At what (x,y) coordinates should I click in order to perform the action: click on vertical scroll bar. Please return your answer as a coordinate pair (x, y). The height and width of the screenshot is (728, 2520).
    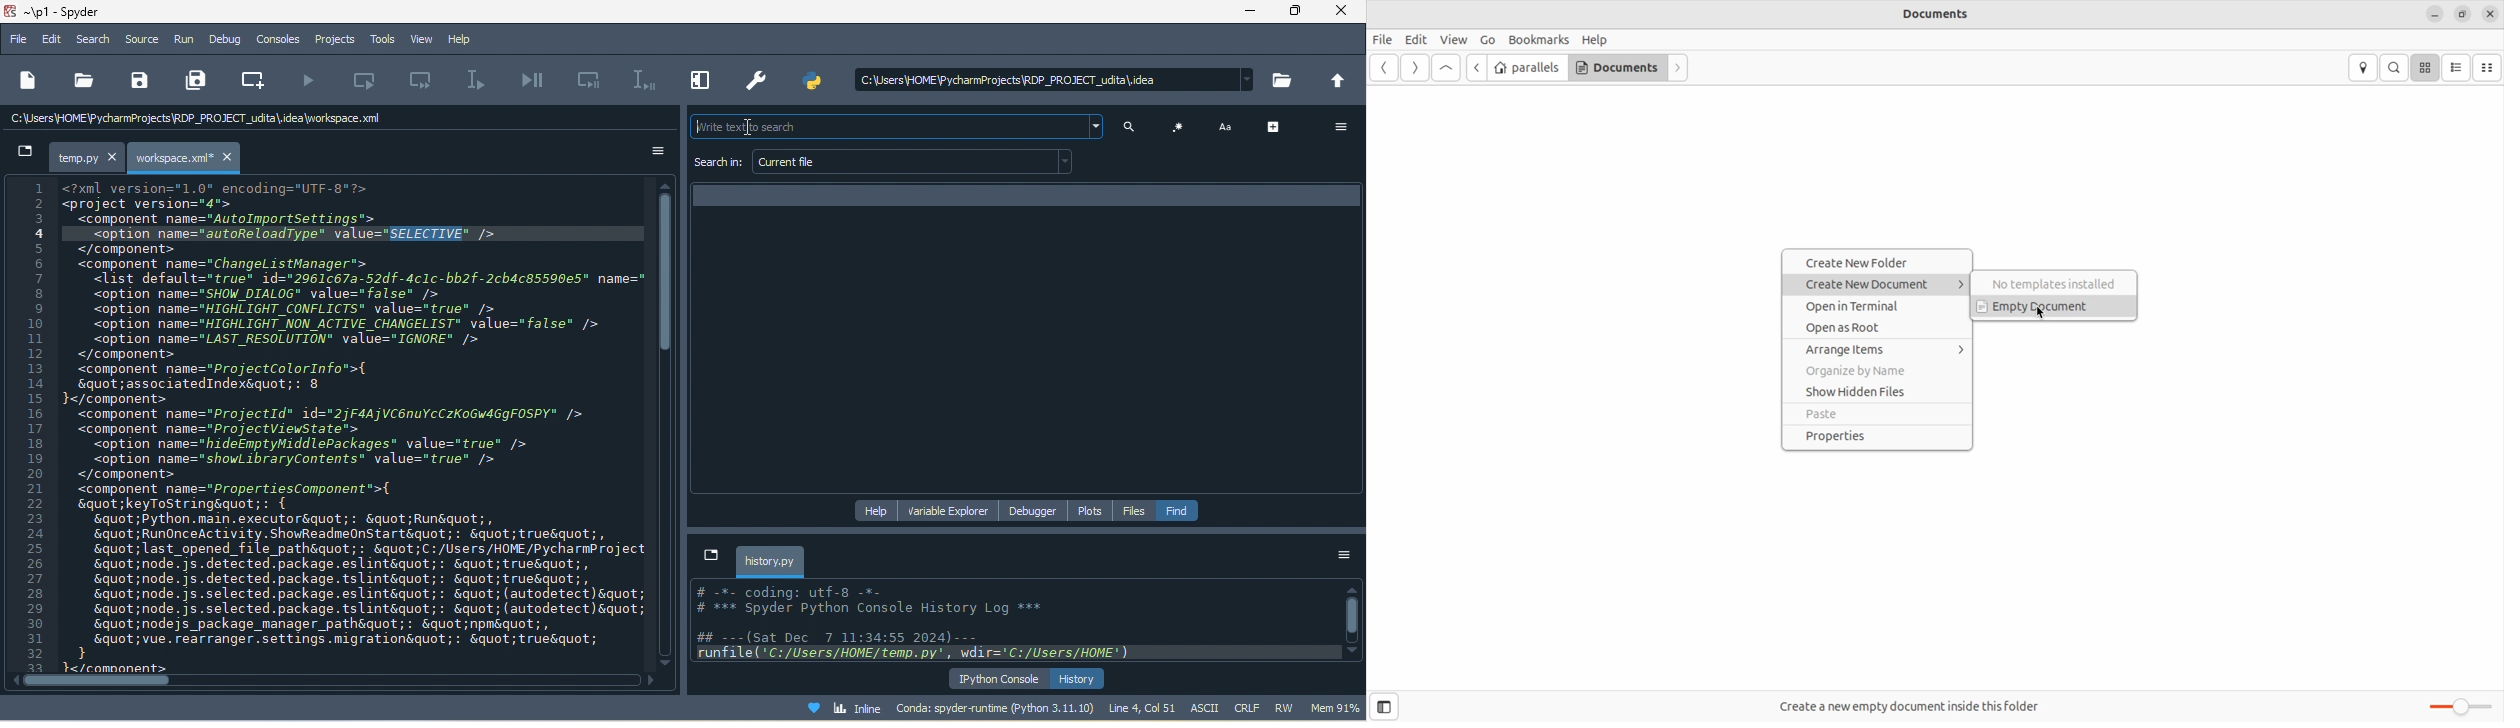
    Looking at the image, I should click on (669, 277).